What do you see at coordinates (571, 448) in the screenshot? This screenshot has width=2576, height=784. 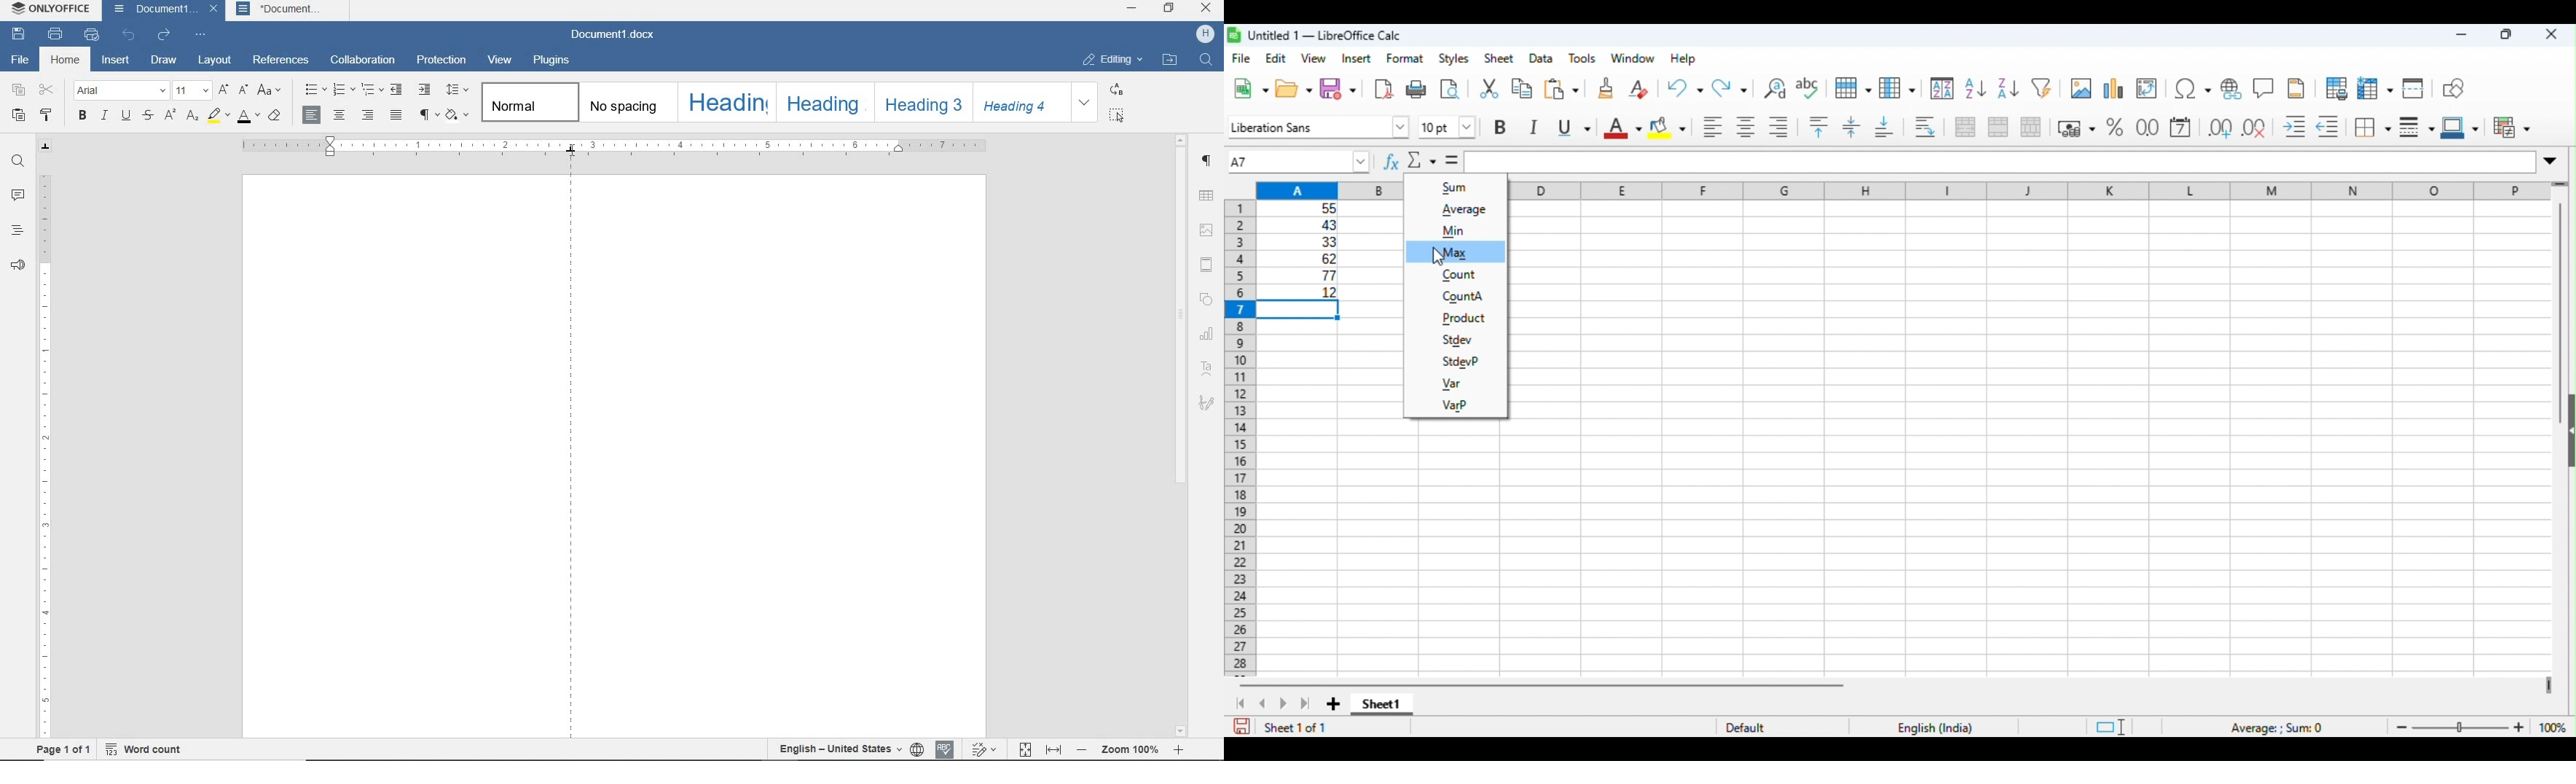 I see `TAB STOP ADDED` at bounding box center [571, 448].